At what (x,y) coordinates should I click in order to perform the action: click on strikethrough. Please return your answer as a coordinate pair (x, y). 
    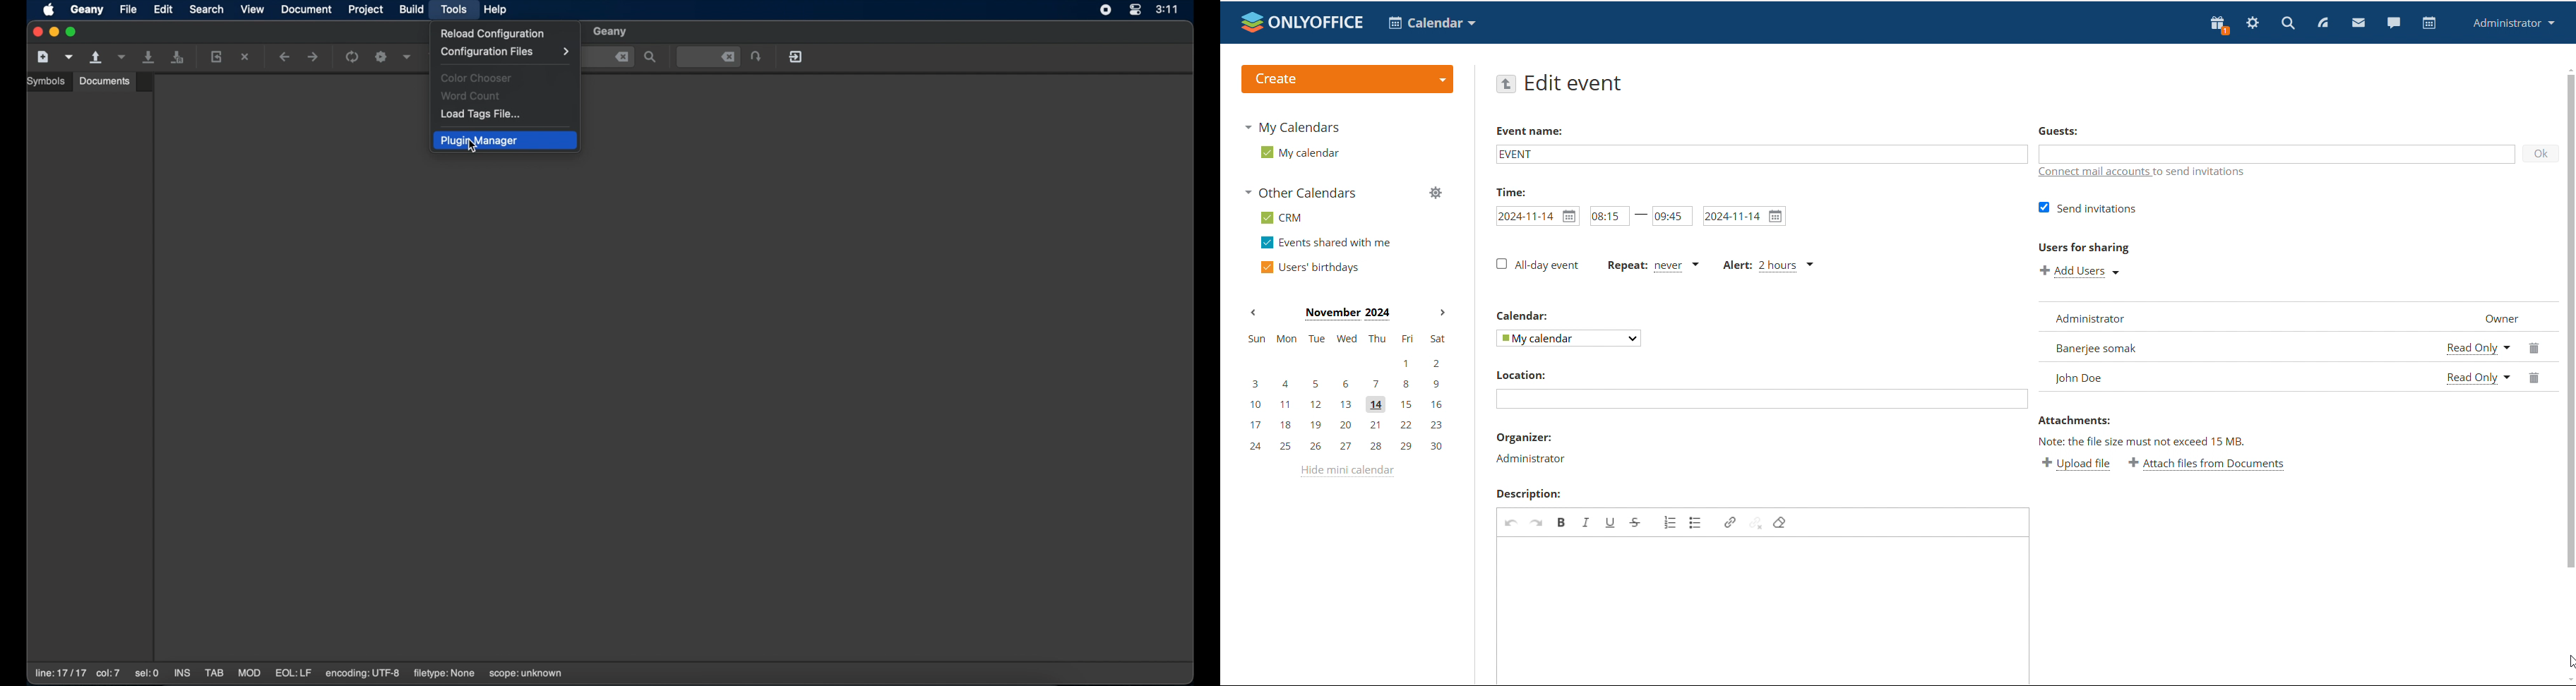
    Looking at the image, I should click on (1636, 522).